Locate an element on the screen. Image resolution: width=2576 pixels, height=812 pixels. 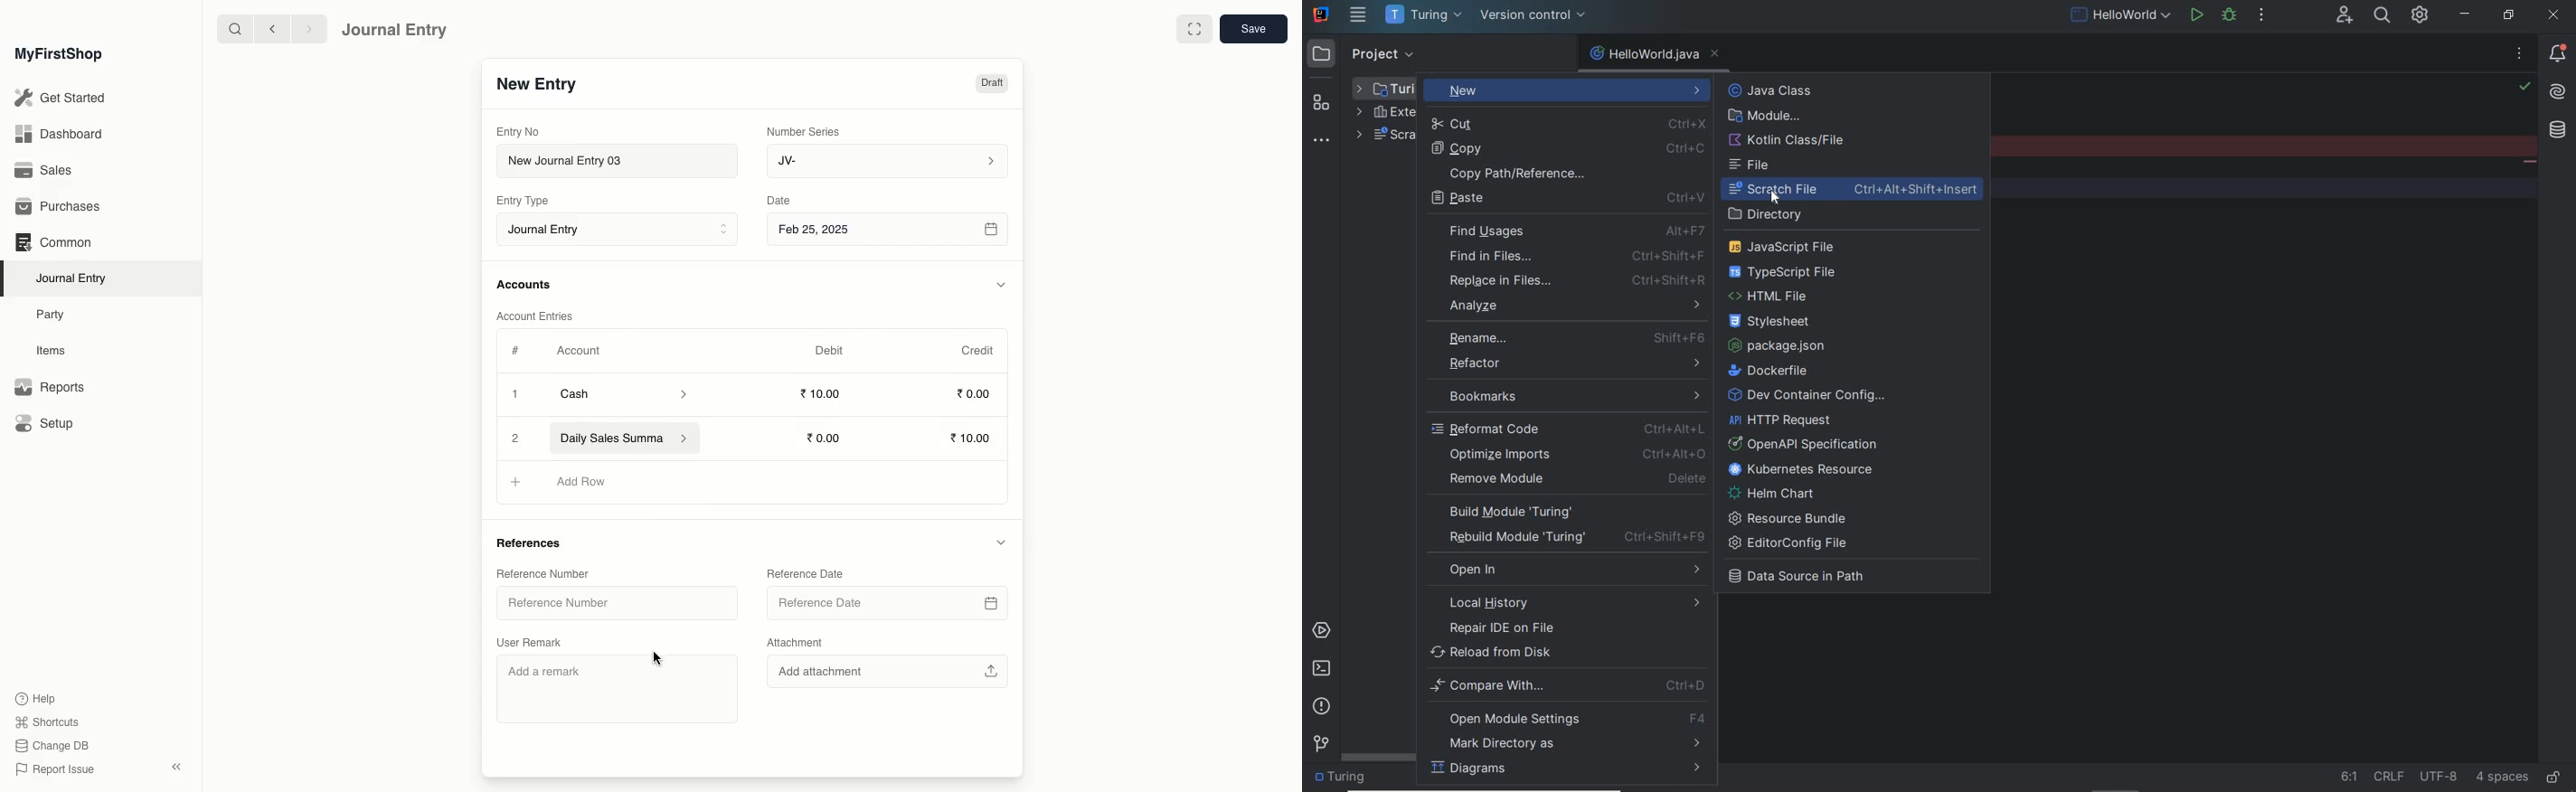
structure is located at coordinates (1323, 97).